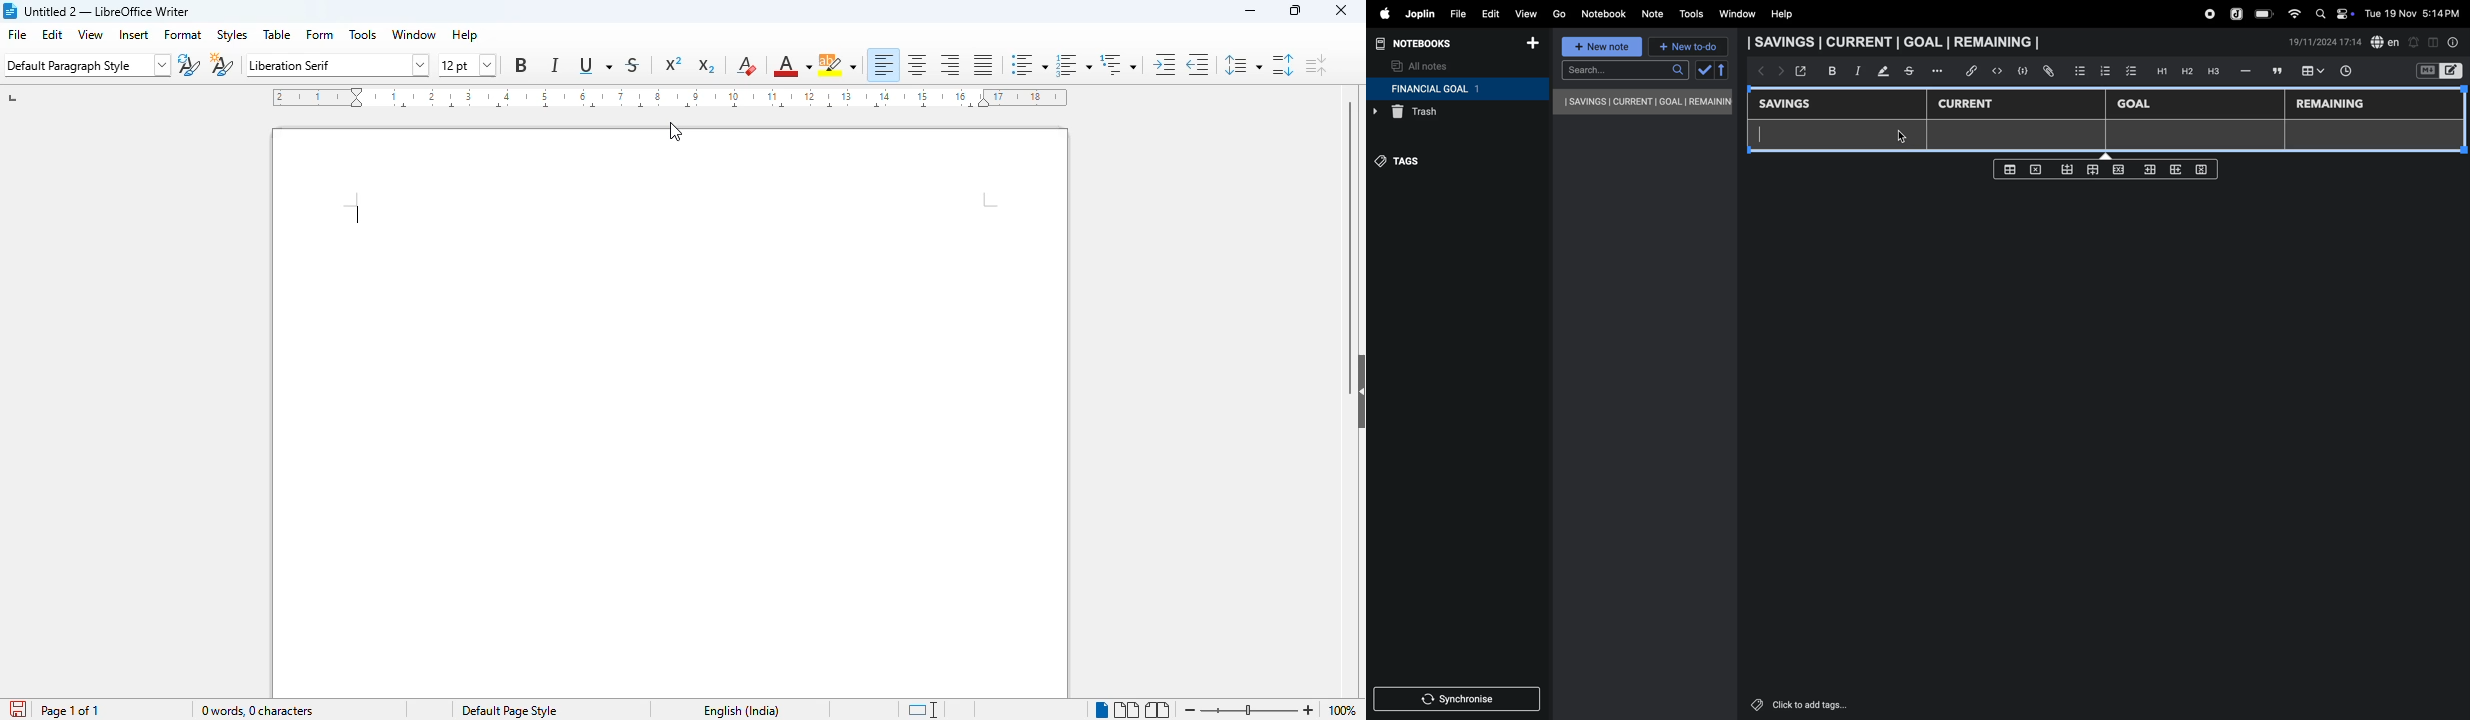 This screenshot has width=2492, height=728. What do you see at coordinates (2351, 72) in the screenshot?
I see `time` at bounding box center [2351, 72].